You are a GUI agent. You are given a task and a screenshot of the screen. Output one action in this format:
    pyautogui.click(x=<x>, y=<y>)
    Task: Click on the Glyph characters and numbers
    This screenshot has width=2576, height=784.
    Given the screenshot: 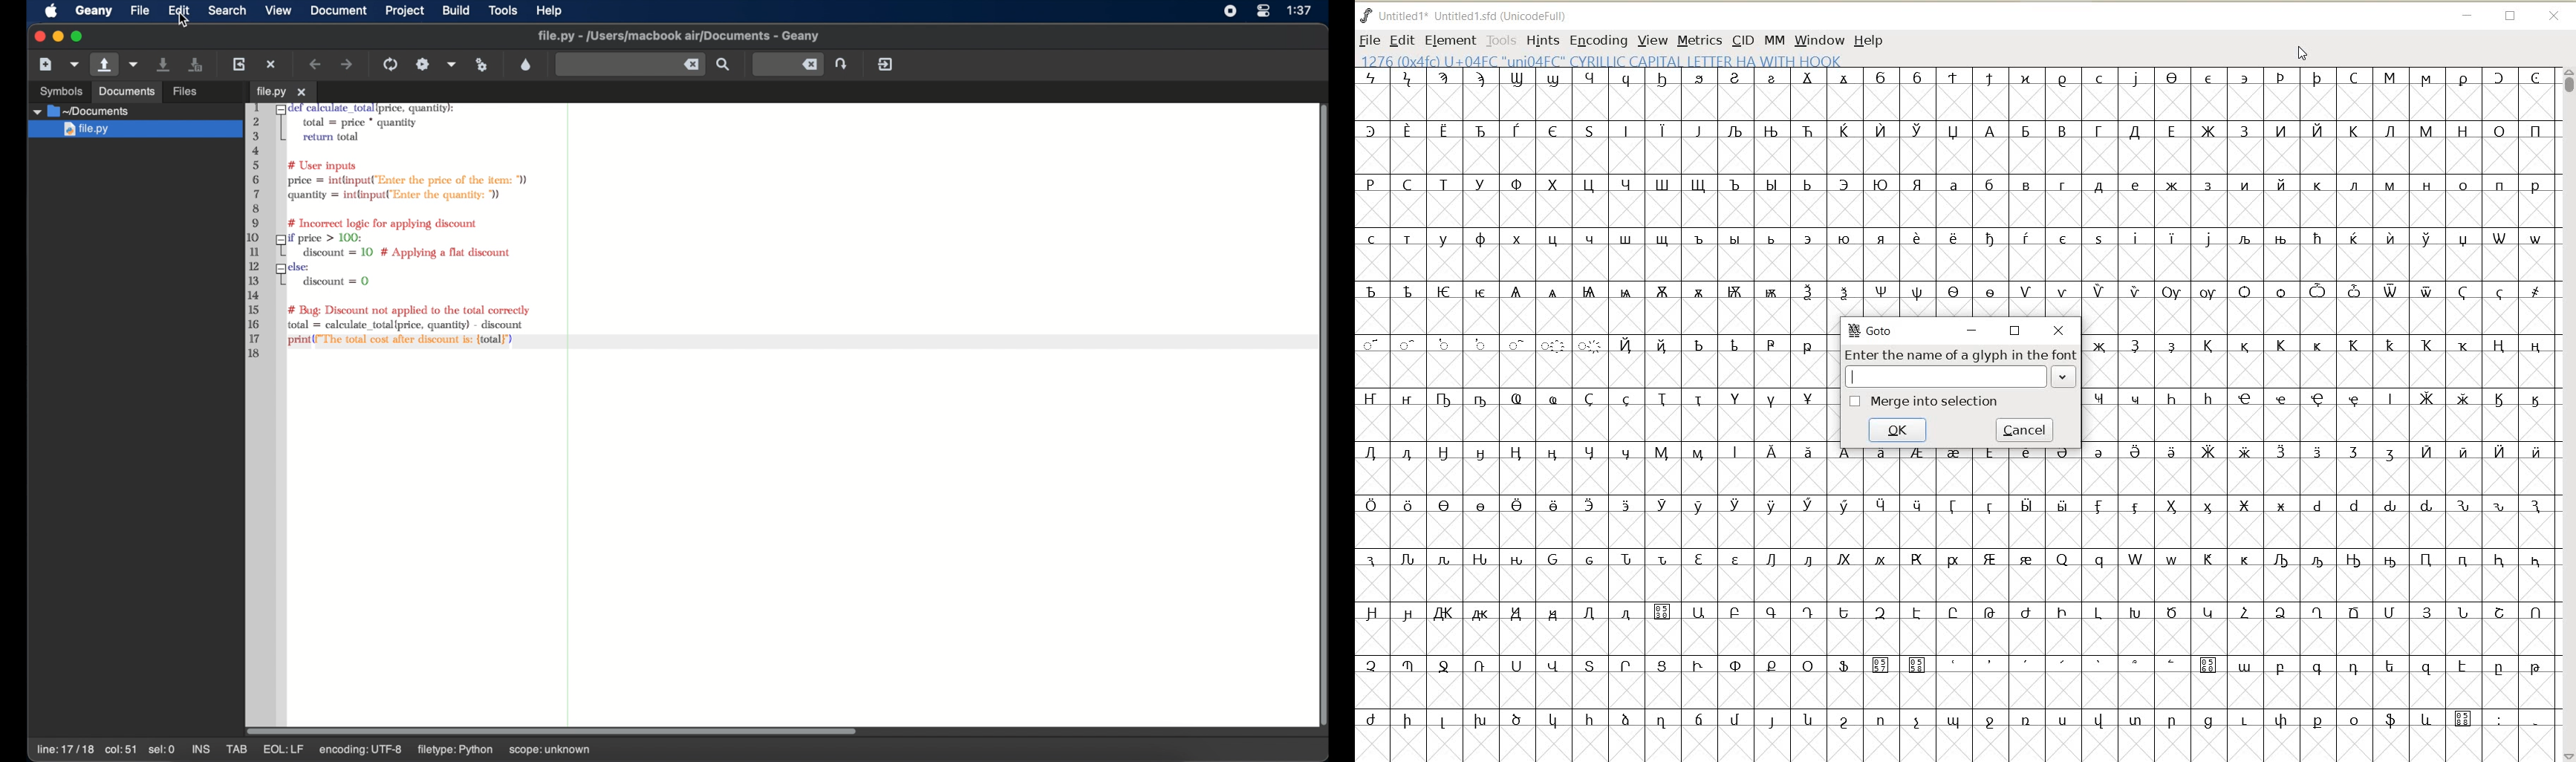 What is the action you would take?
    pyautogui.click(x=1591, y=416)
    